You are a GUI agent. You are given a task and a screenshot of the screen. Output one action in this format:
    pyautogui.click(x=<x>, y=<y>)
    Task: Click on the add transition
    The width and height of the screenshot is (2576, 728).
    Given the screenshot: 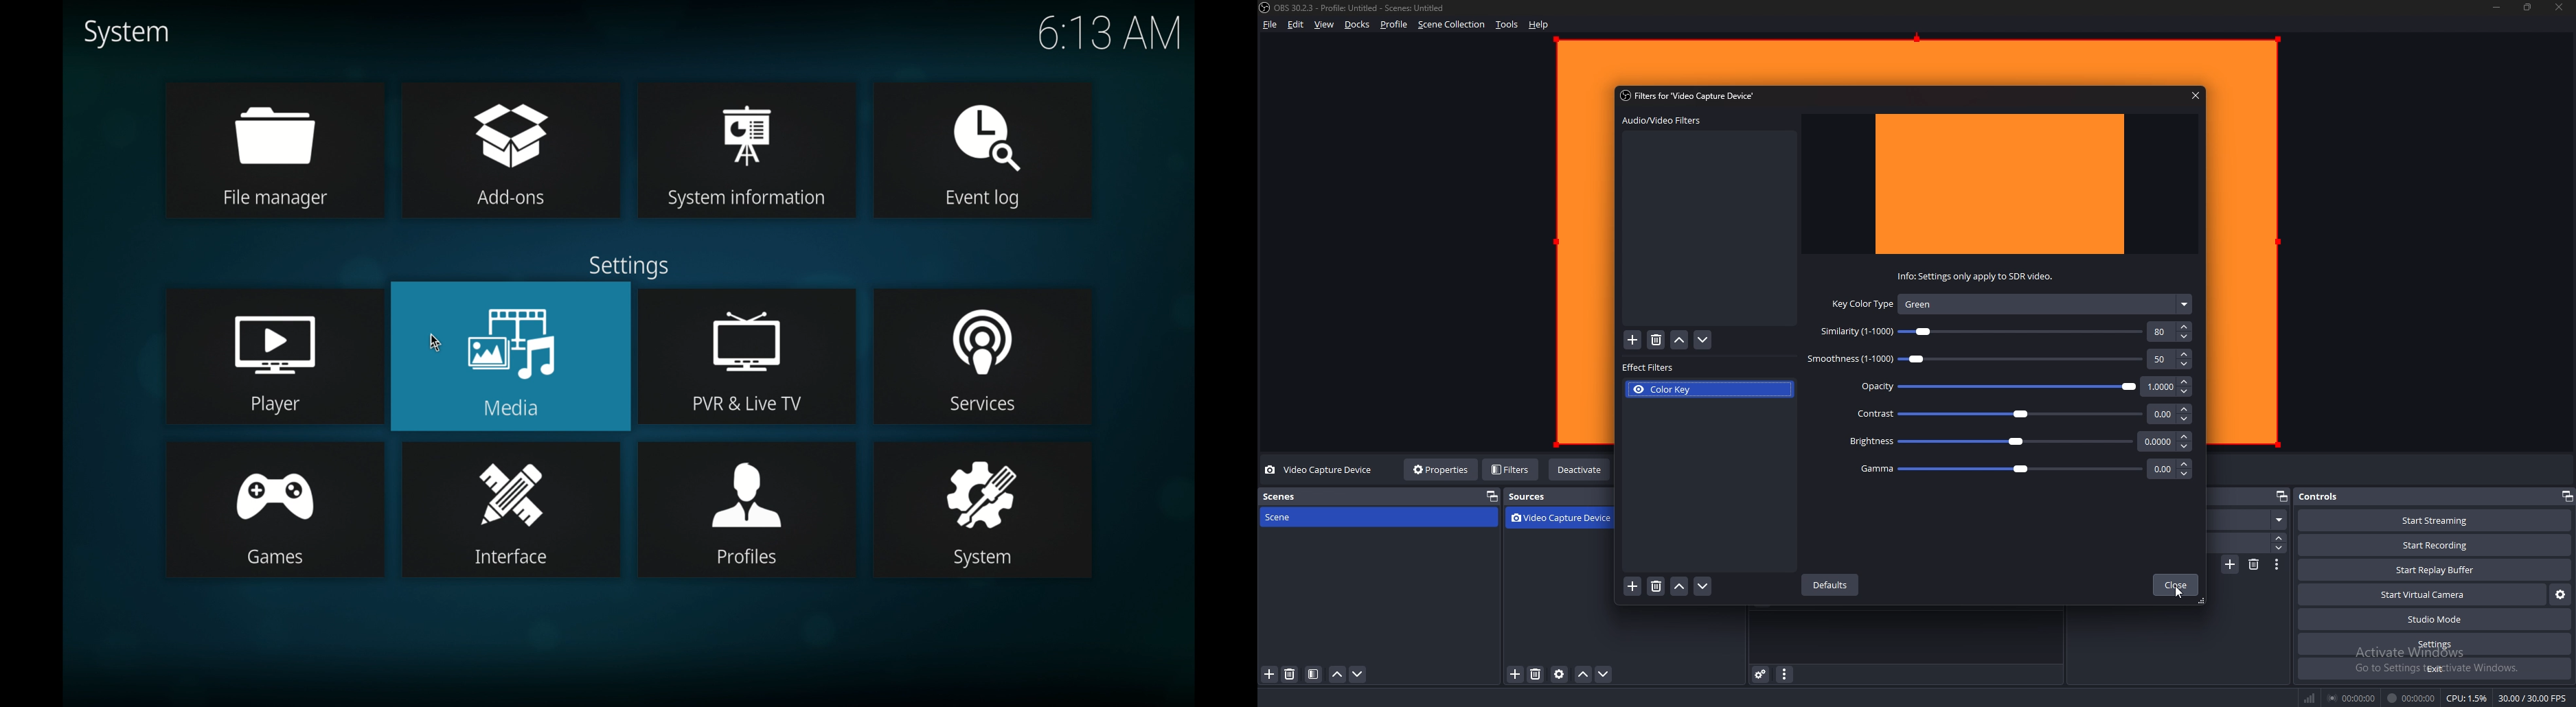 What is the action you would take?
    pyautogui.click(x=2231, y=564)
    